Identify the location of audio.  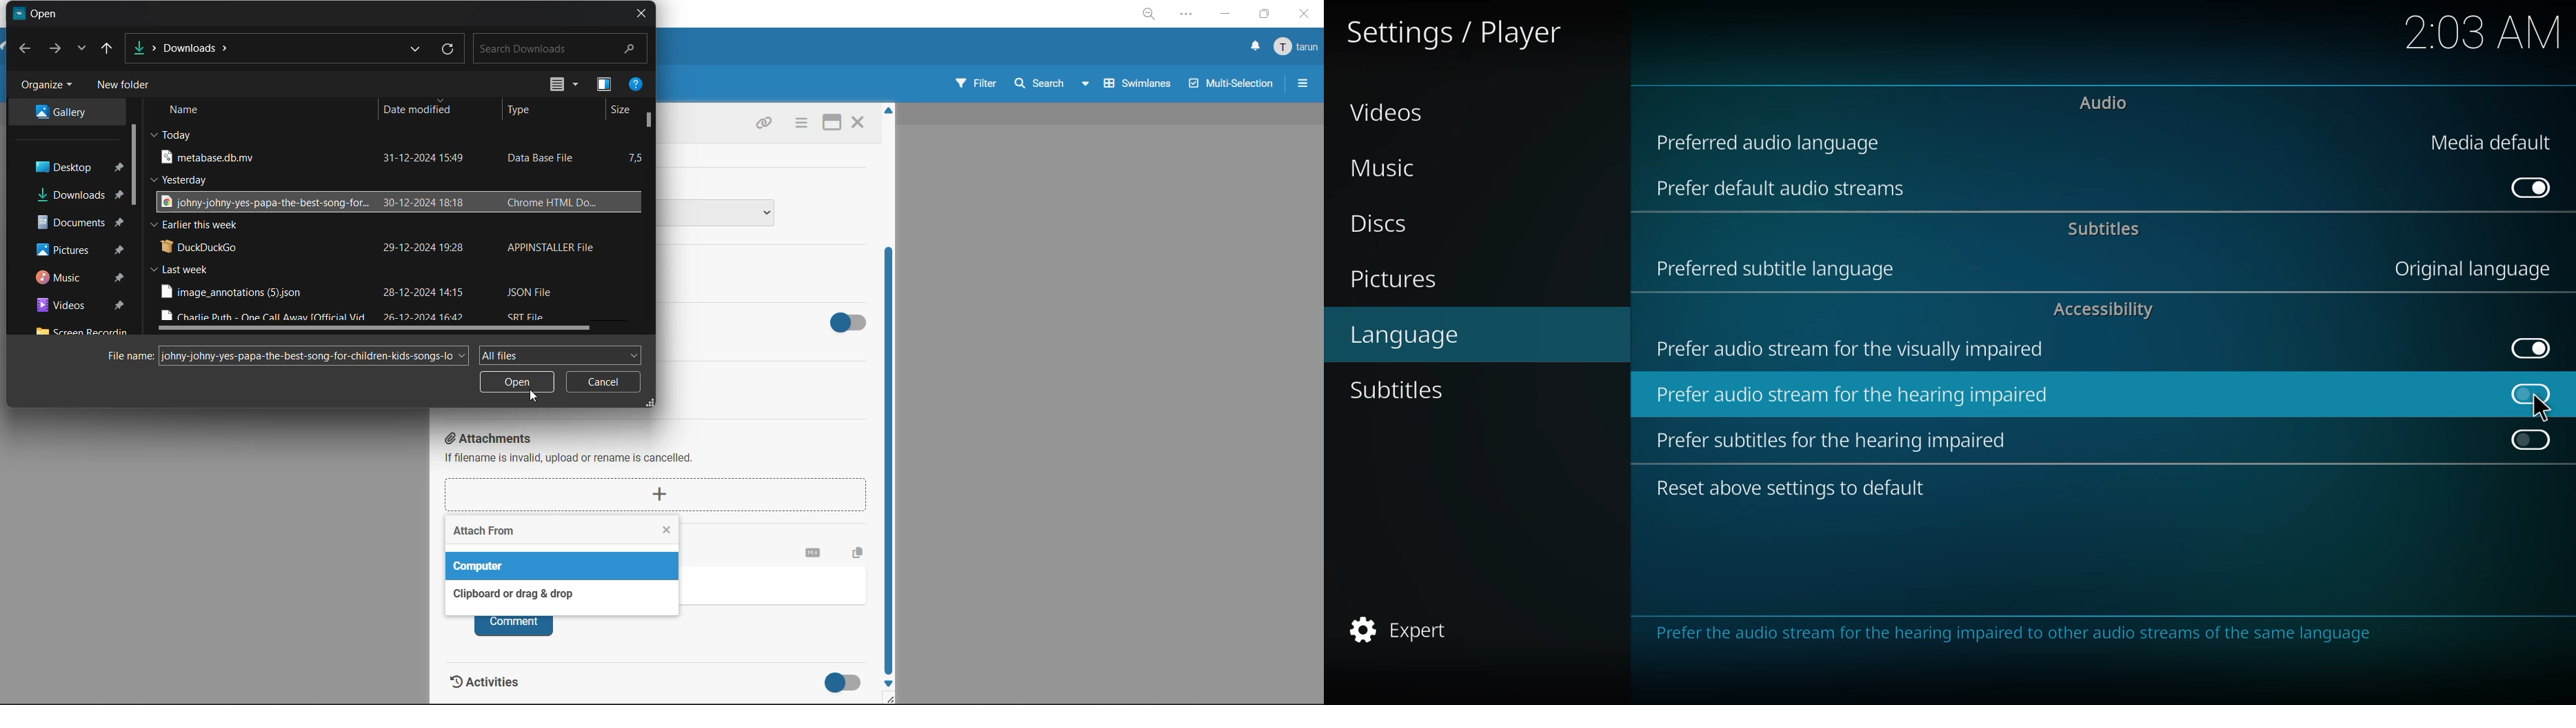
(2104, 102).